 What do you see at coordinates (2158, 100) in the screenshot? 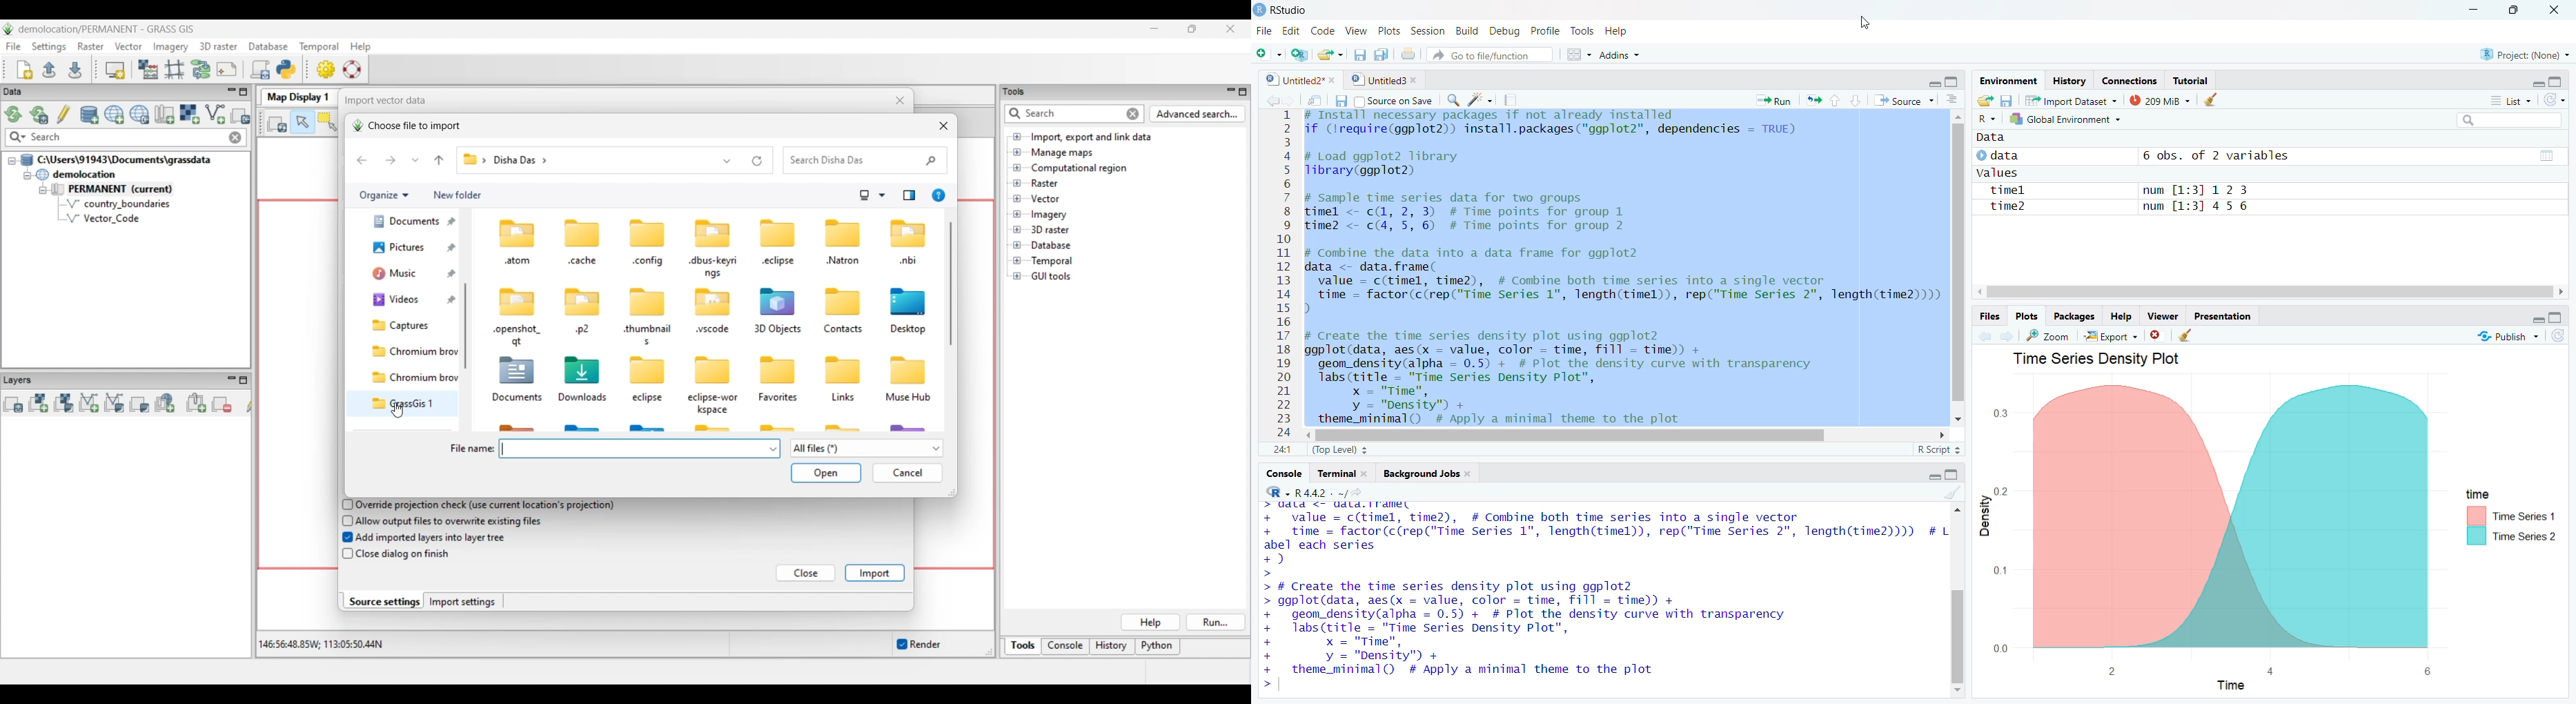
I see `159 MiB ` at bounding box center [2158, 100].